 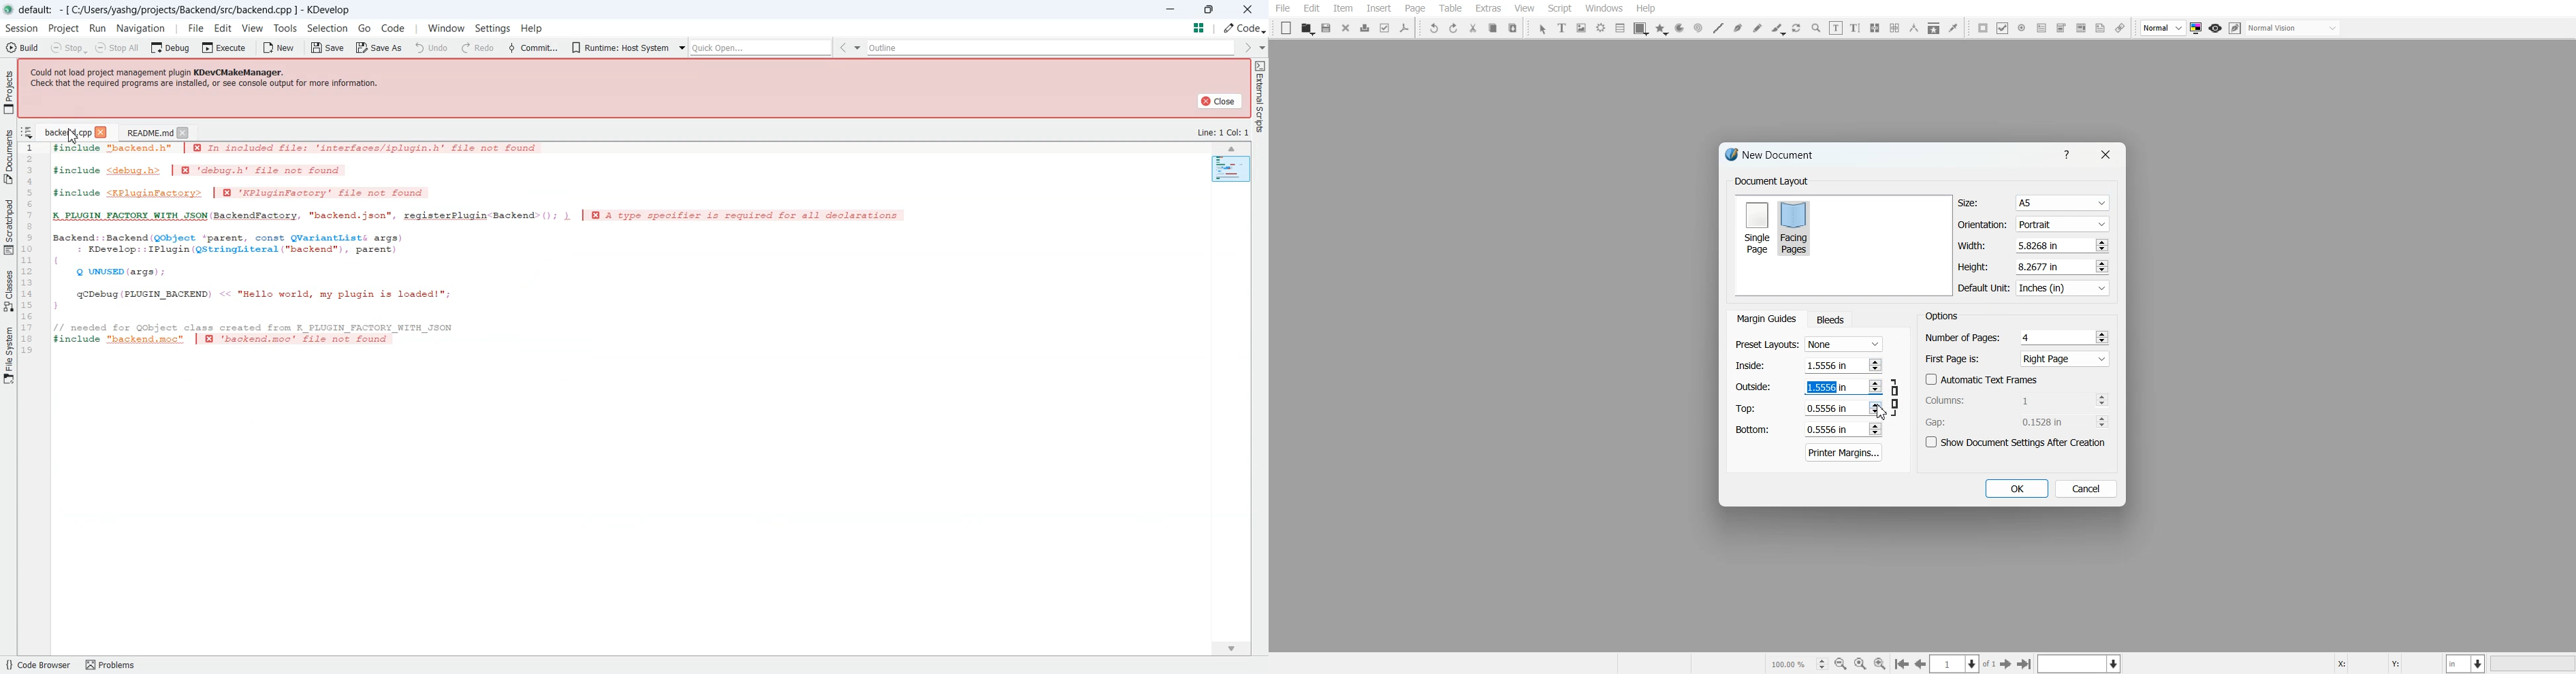 What do you see at coordinates (1816, 28) in the screenshot?
I see `Zoom in or Out` at bounding box center [1816, 28].